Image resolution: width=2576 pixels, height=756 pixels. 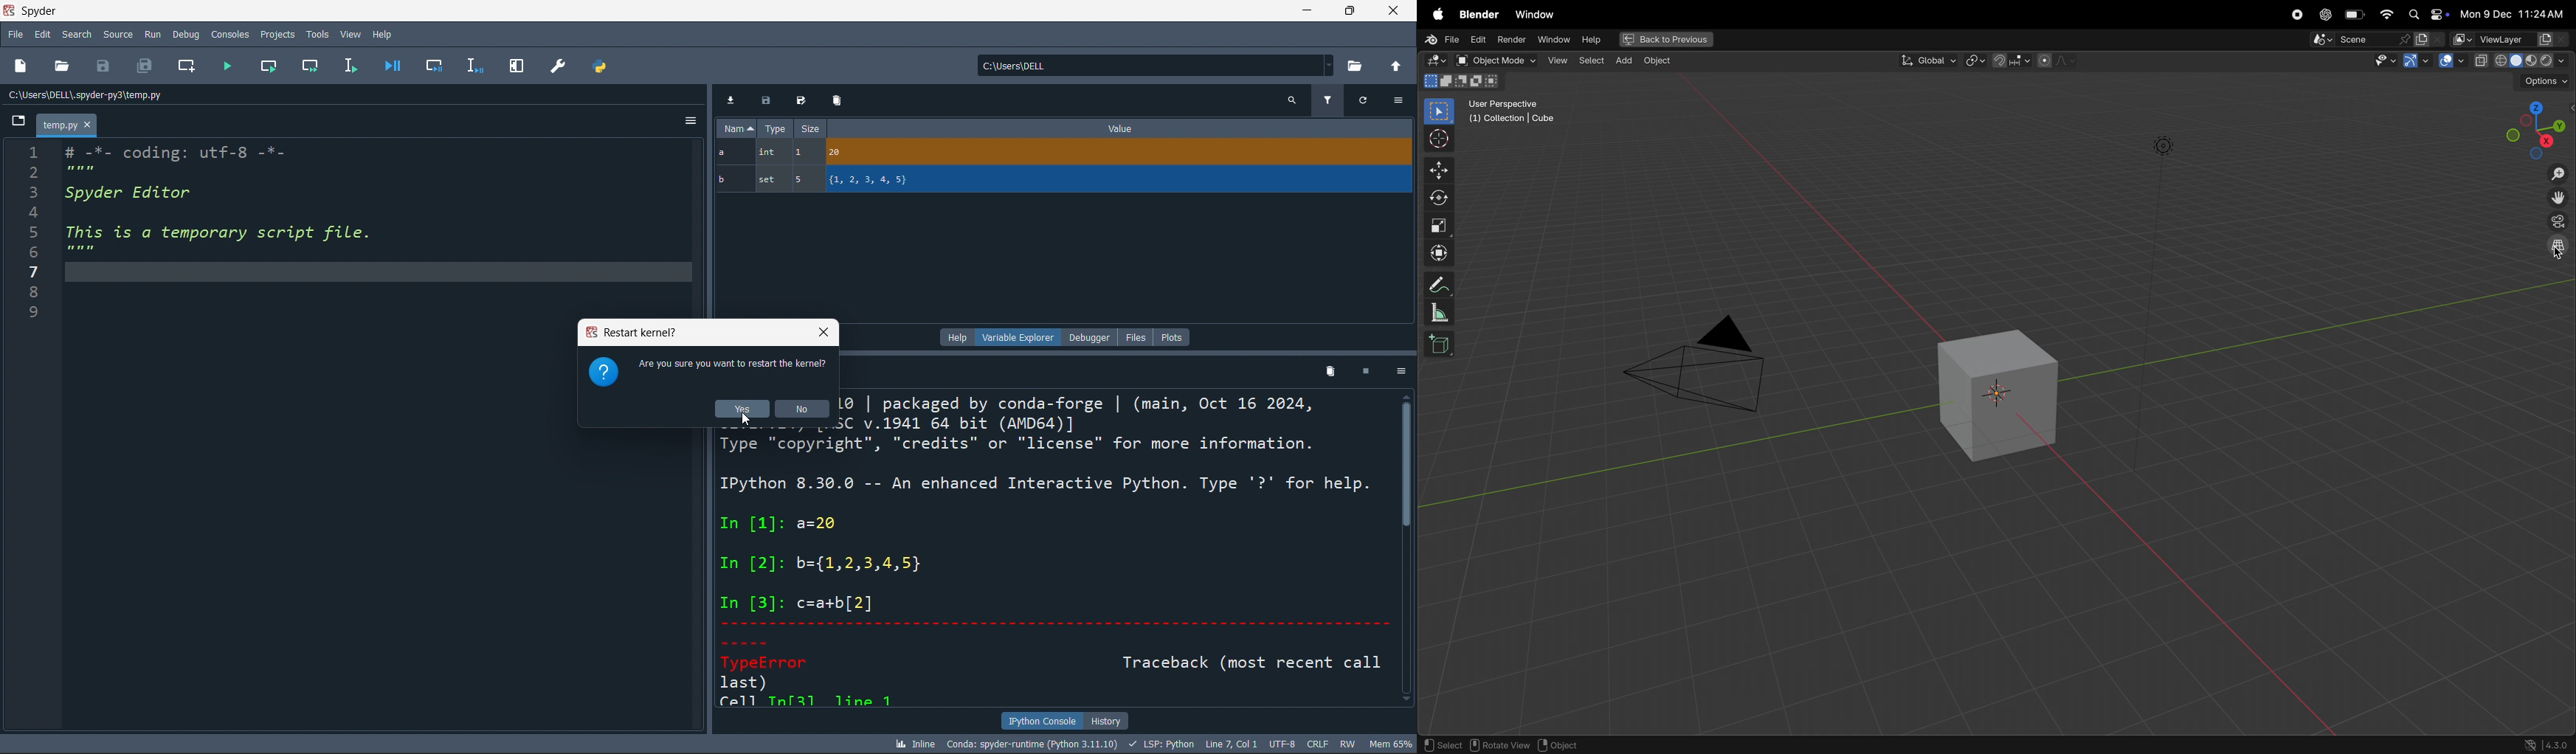 I want to click on more options, so click(x=686, y=122).